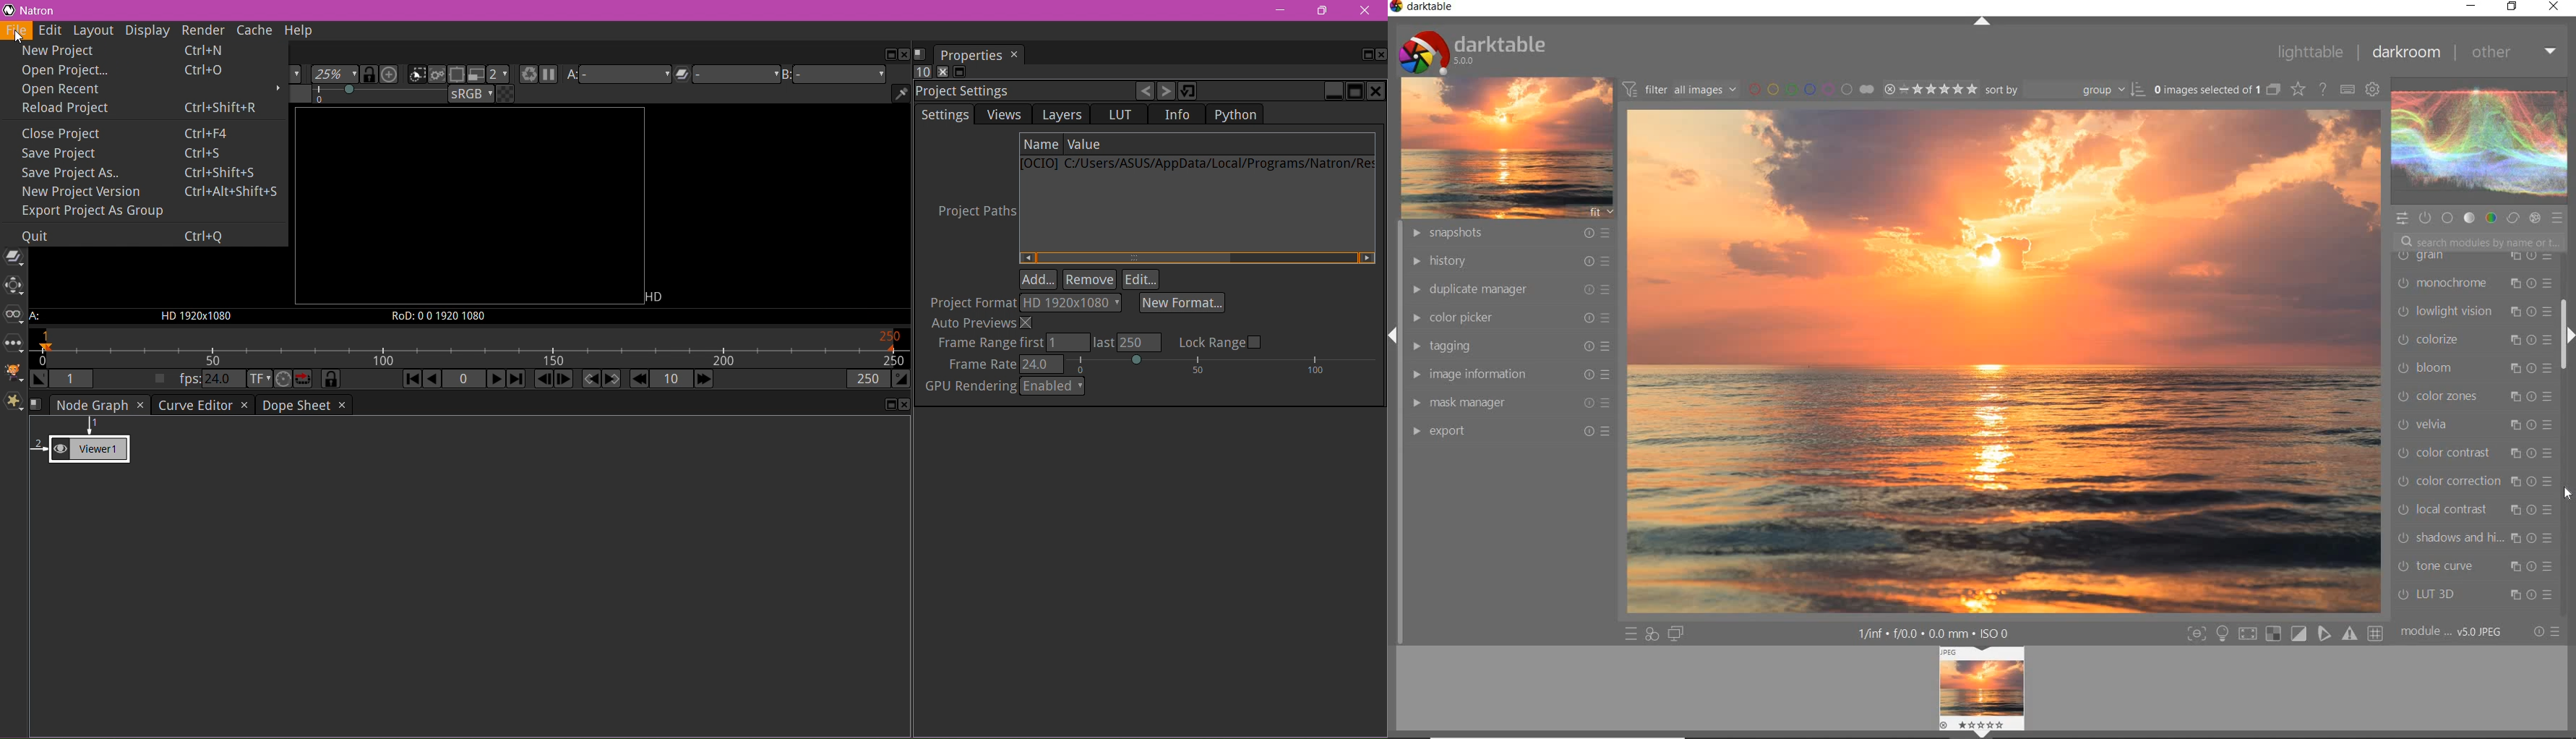  What do you see at coordinates (2474, 479) in the screenshot?
I see `color correction` at bounding box center [2474, 479].